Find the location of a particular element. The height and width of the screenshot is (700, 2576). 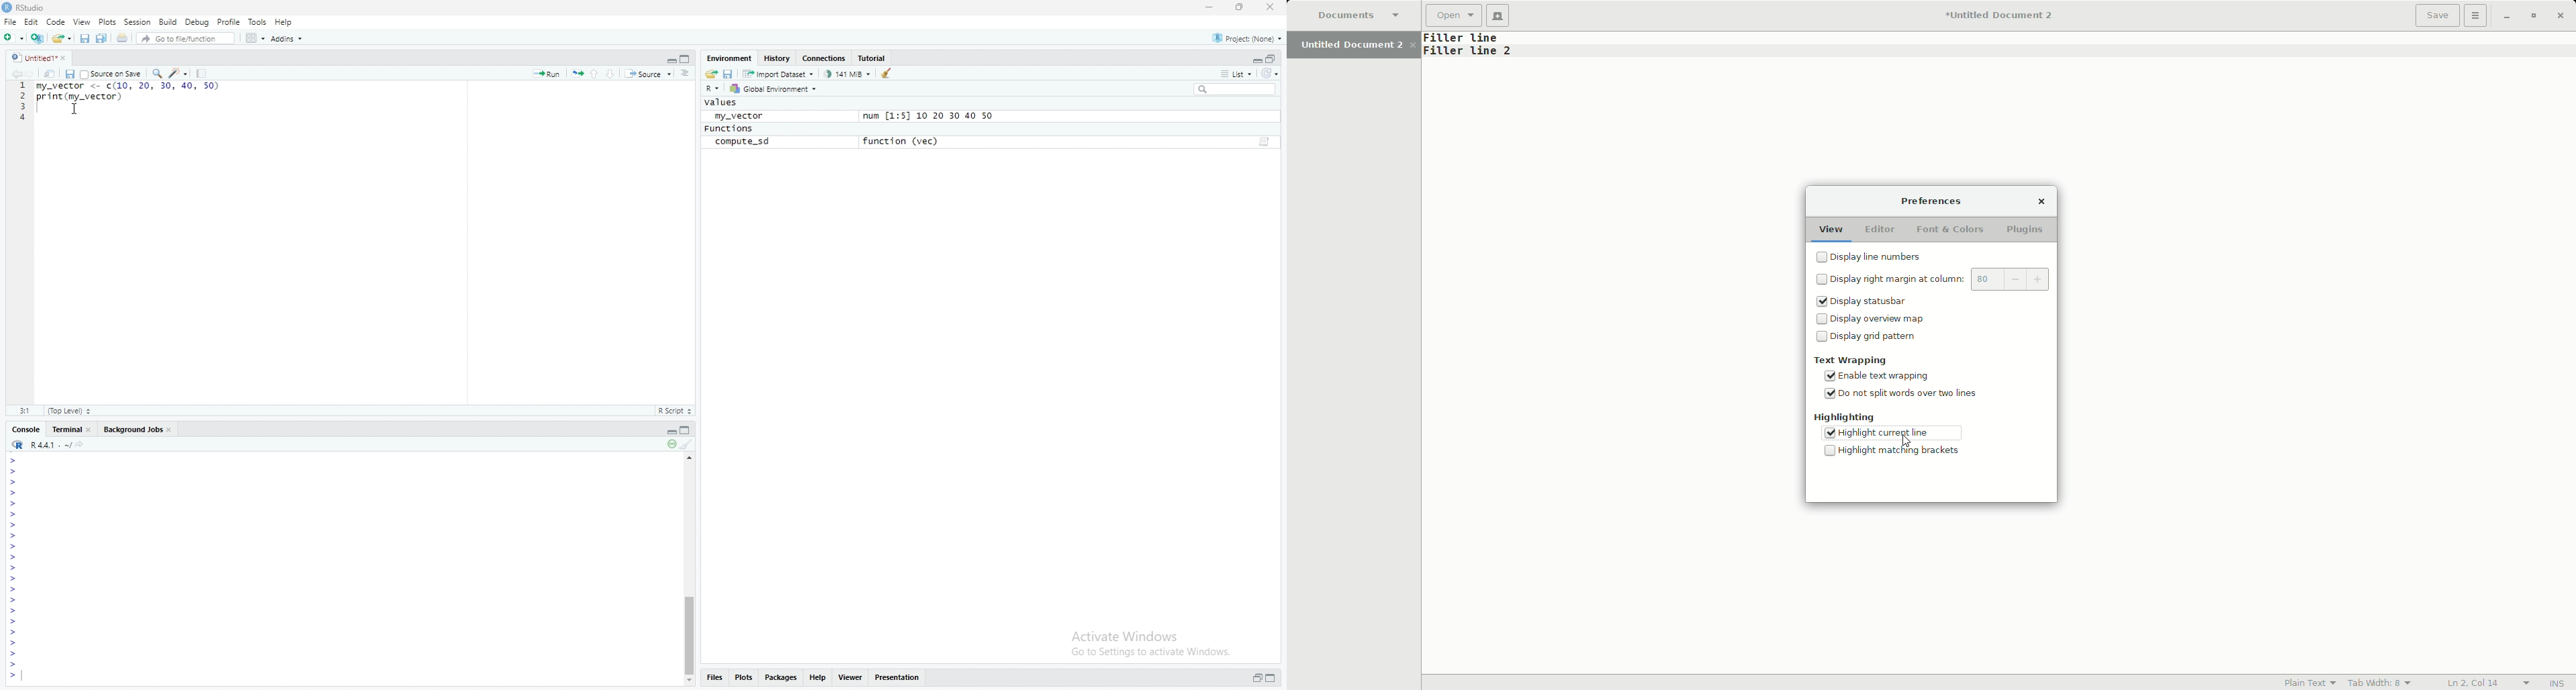

Code is located at coordinates (58, 22).